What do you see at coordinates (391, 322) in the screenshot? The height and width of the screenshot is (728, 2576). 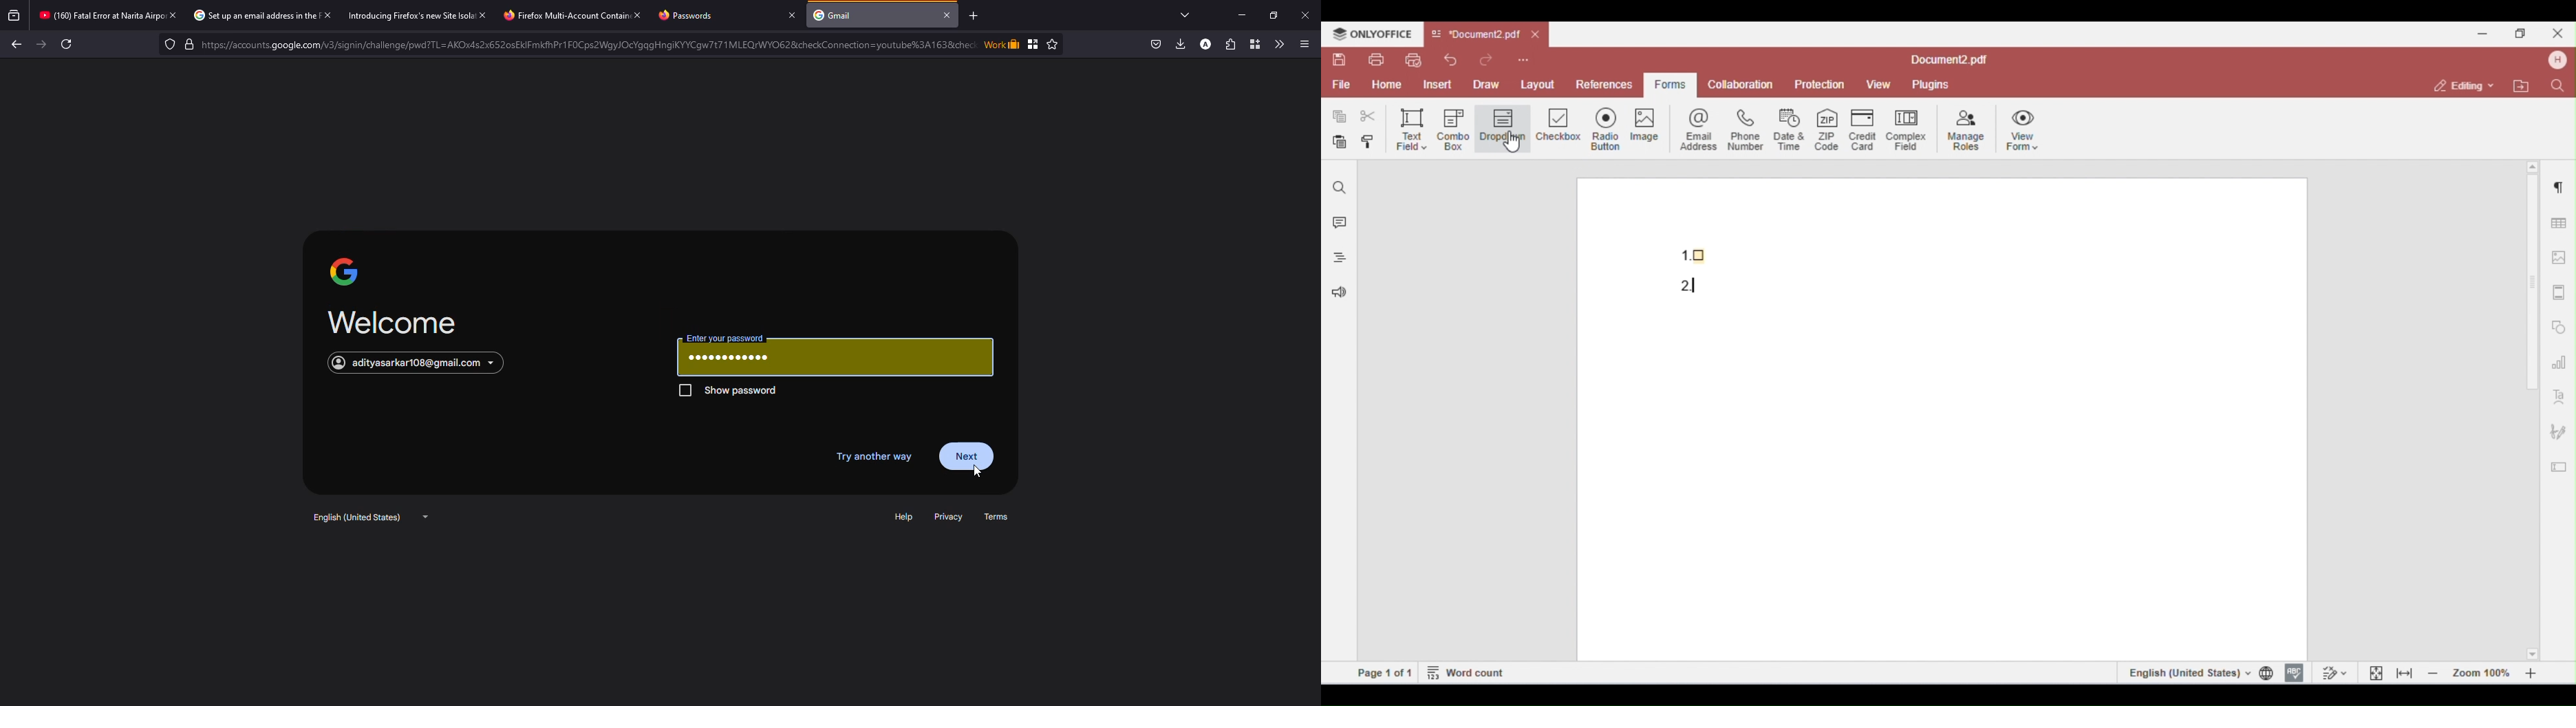 I see `welcome` at bounding box center [391, 322].